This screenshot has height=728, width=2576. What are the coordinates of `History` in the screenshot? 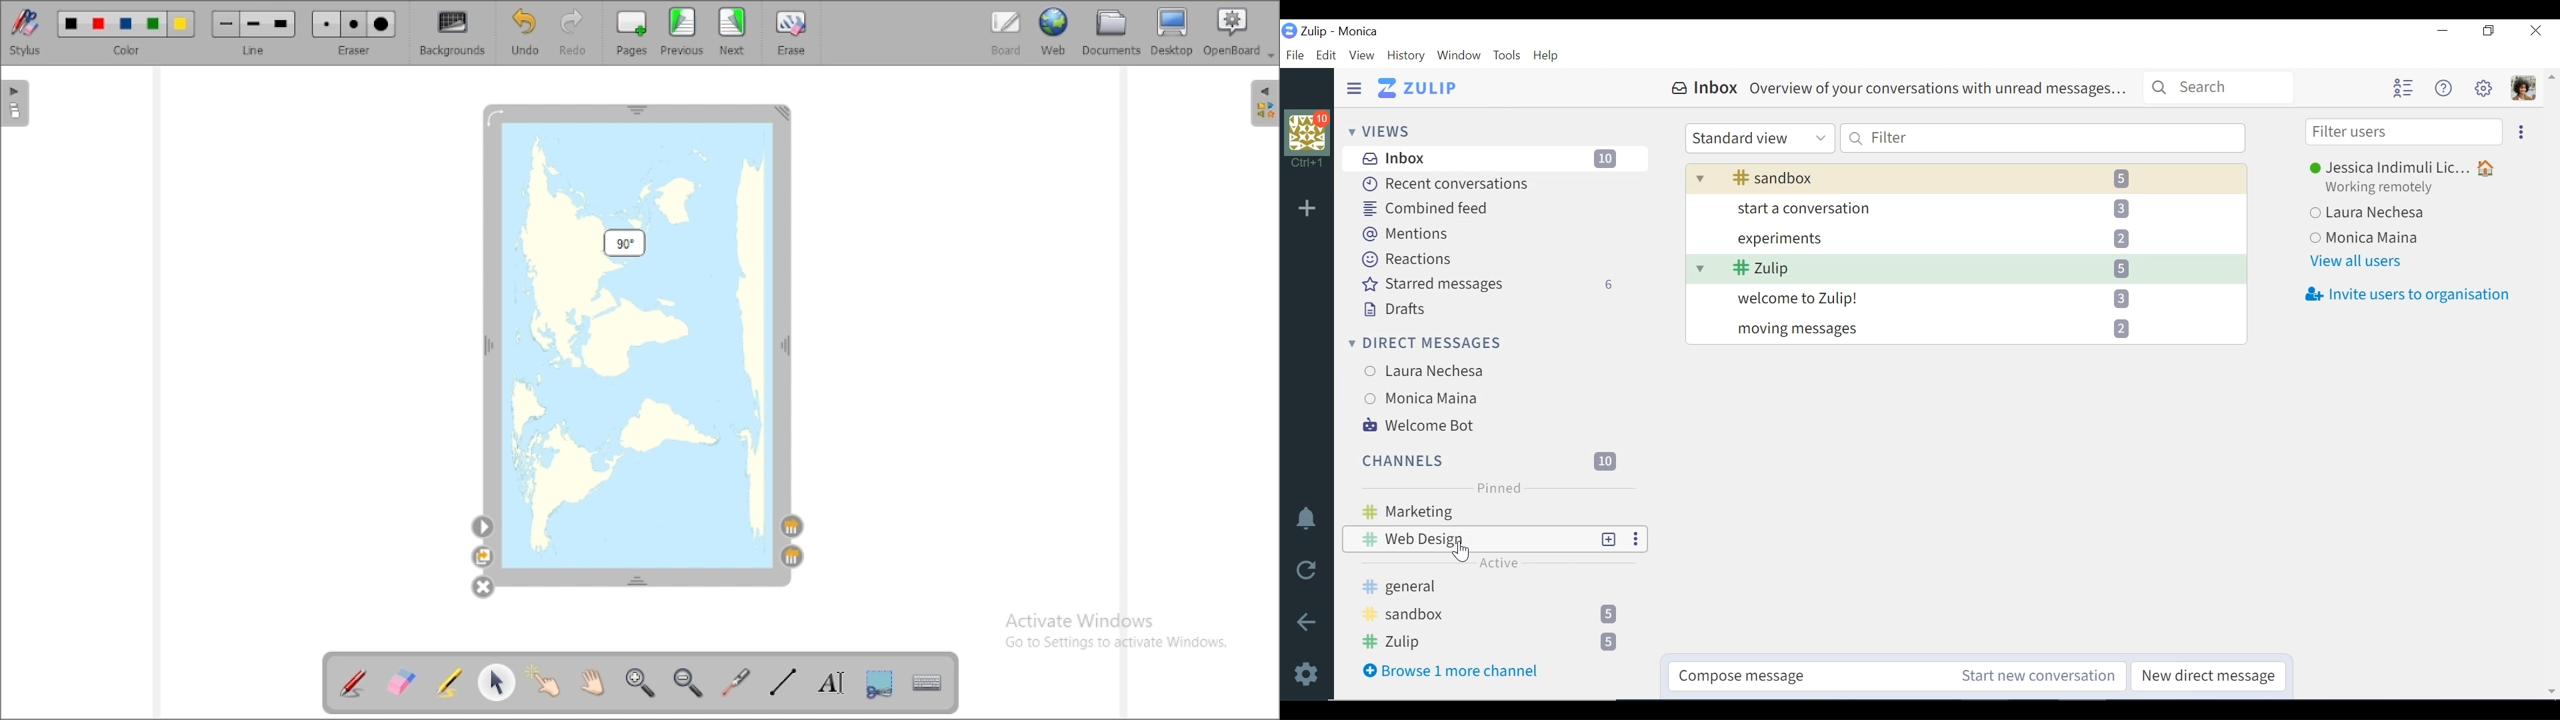 It's located at (1405, 55).